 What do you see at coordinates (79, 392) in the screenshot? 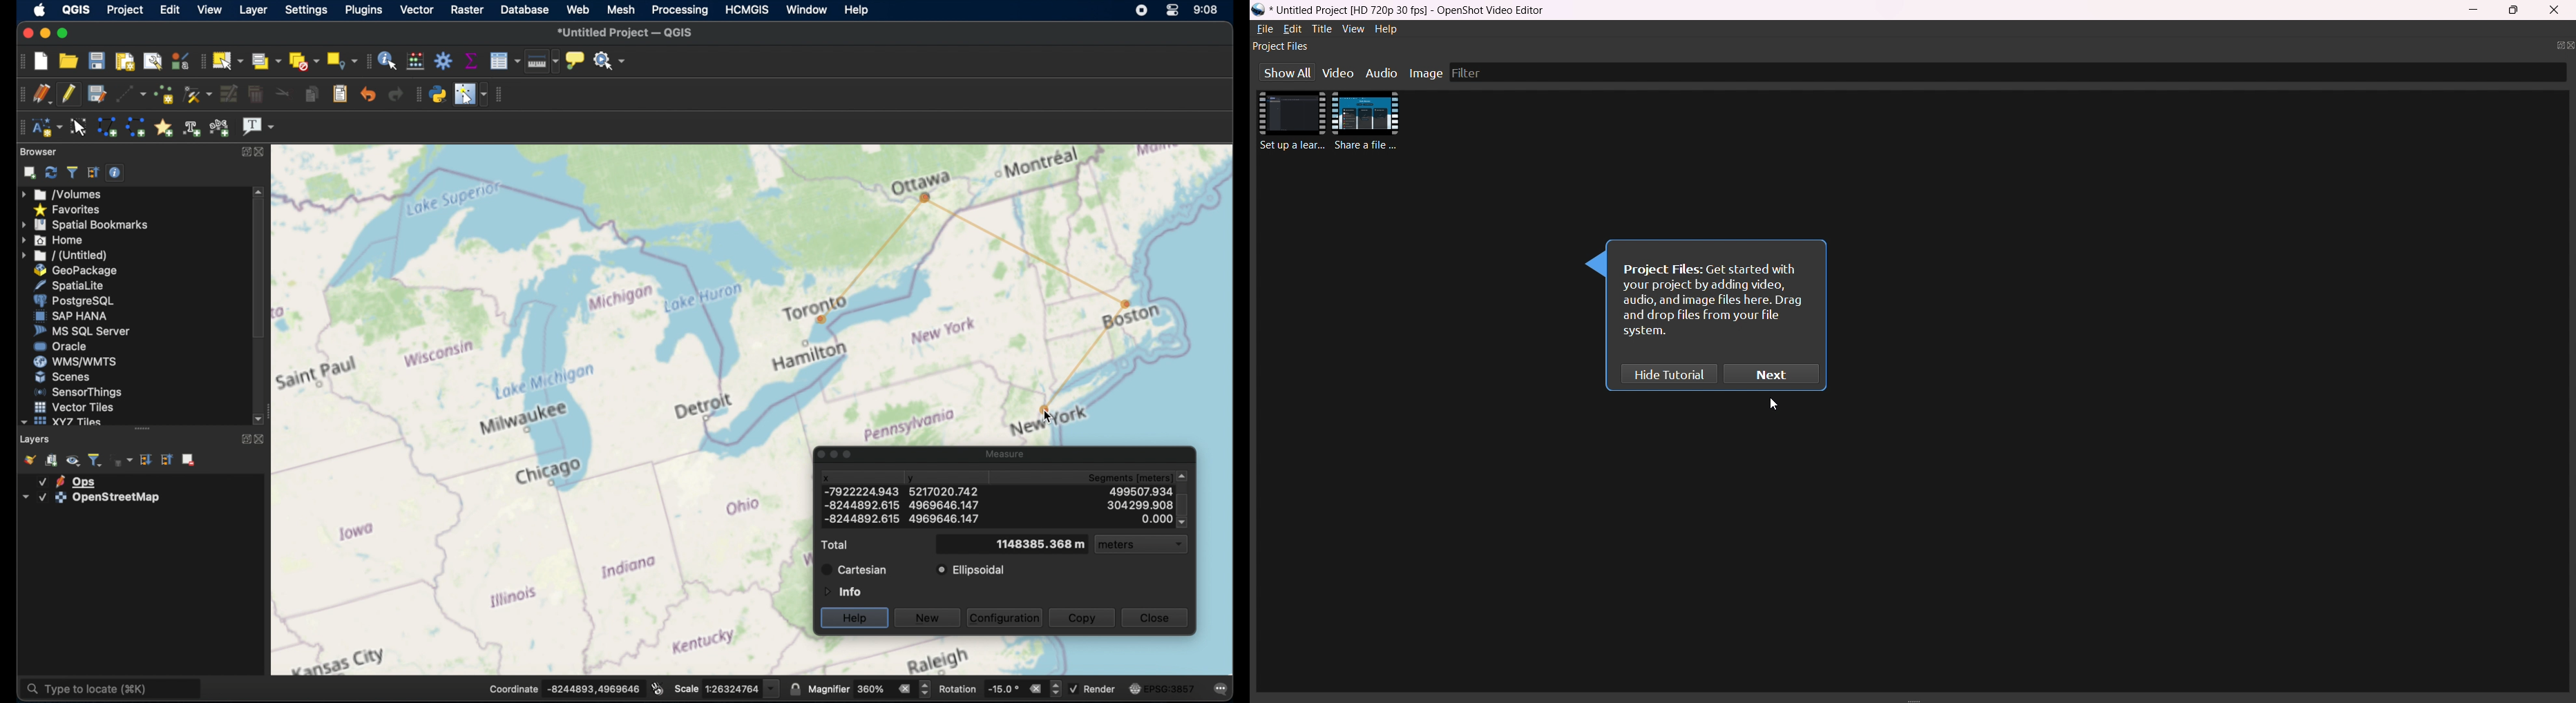
I see `sensorthings` at bounding box center [79, 392].